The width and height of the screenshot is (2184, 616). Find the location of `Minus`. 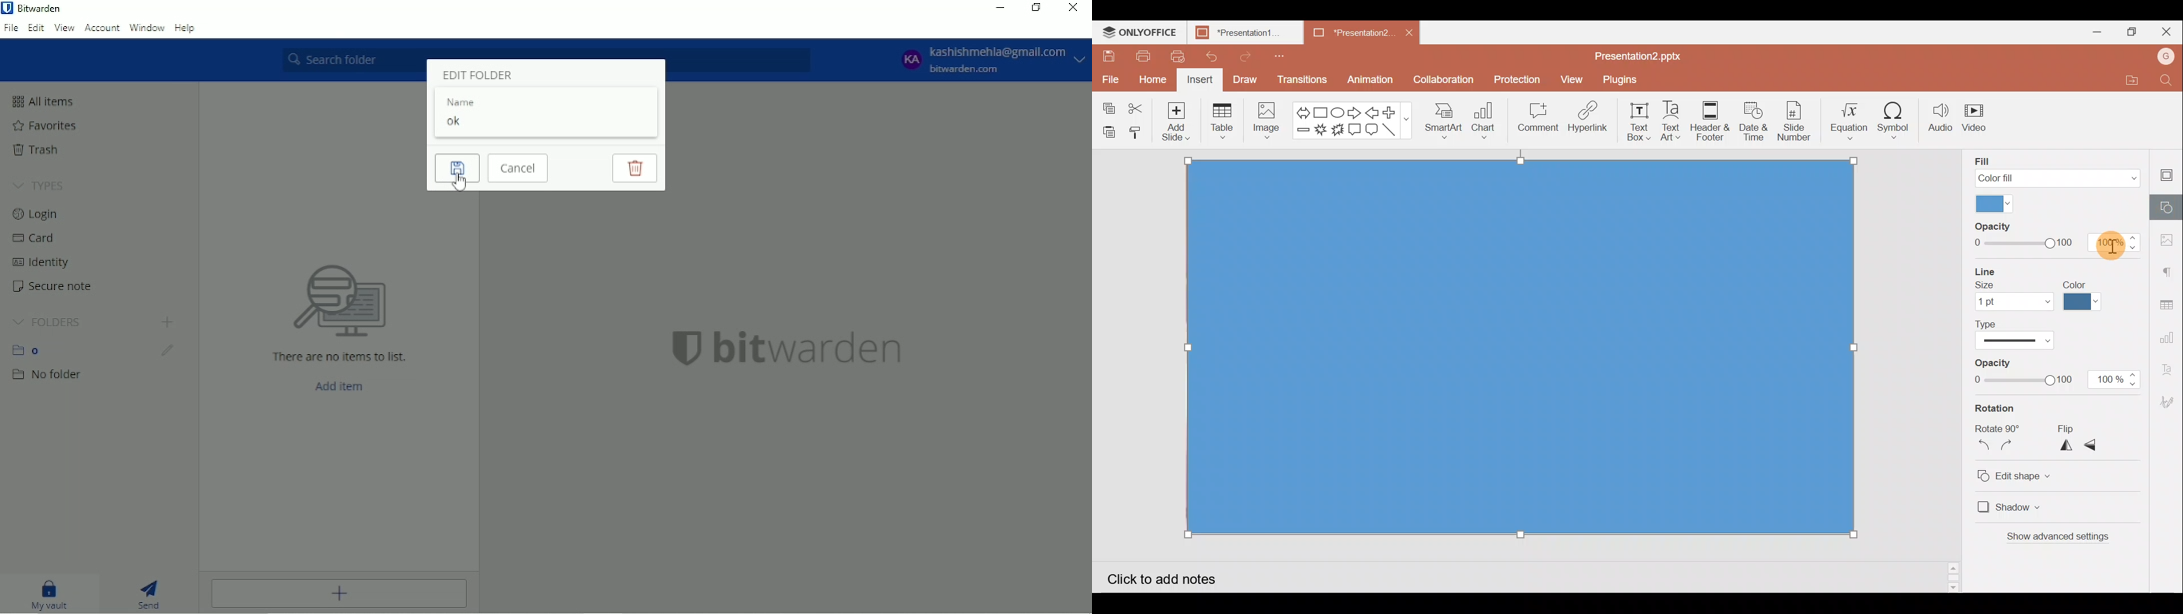

Minus is located at coordinates (1302, 133).